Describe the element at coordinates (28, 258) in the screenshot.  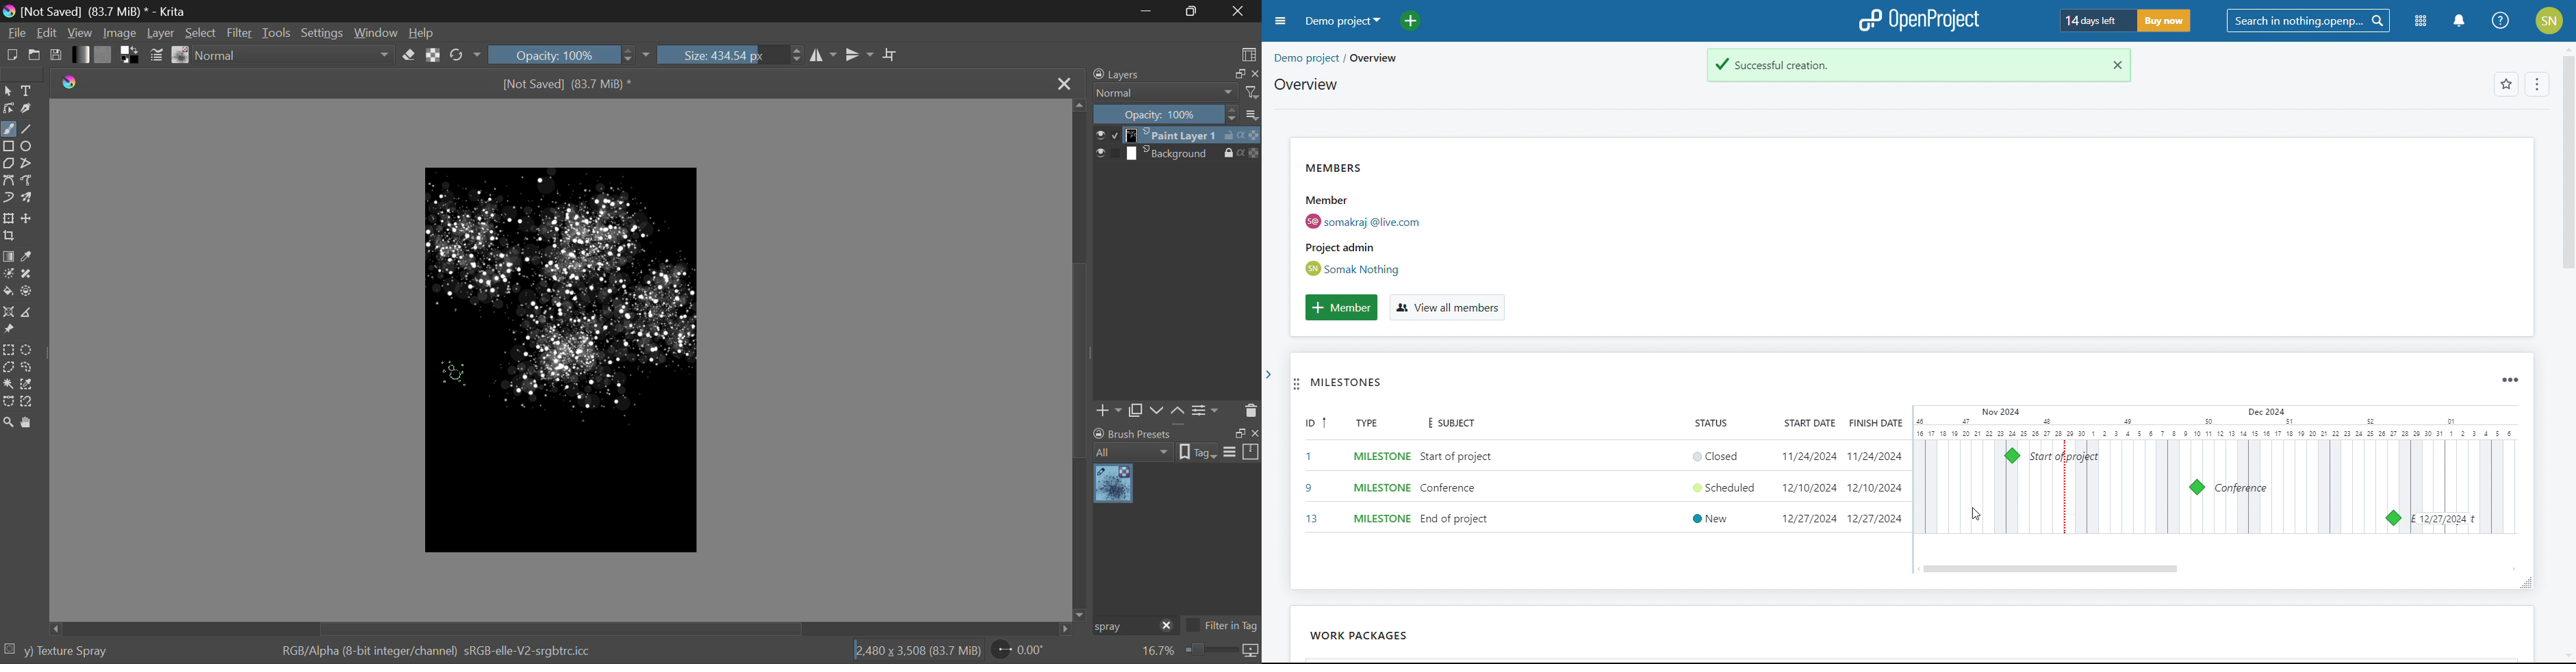
I see `Eyedropper` at that location.